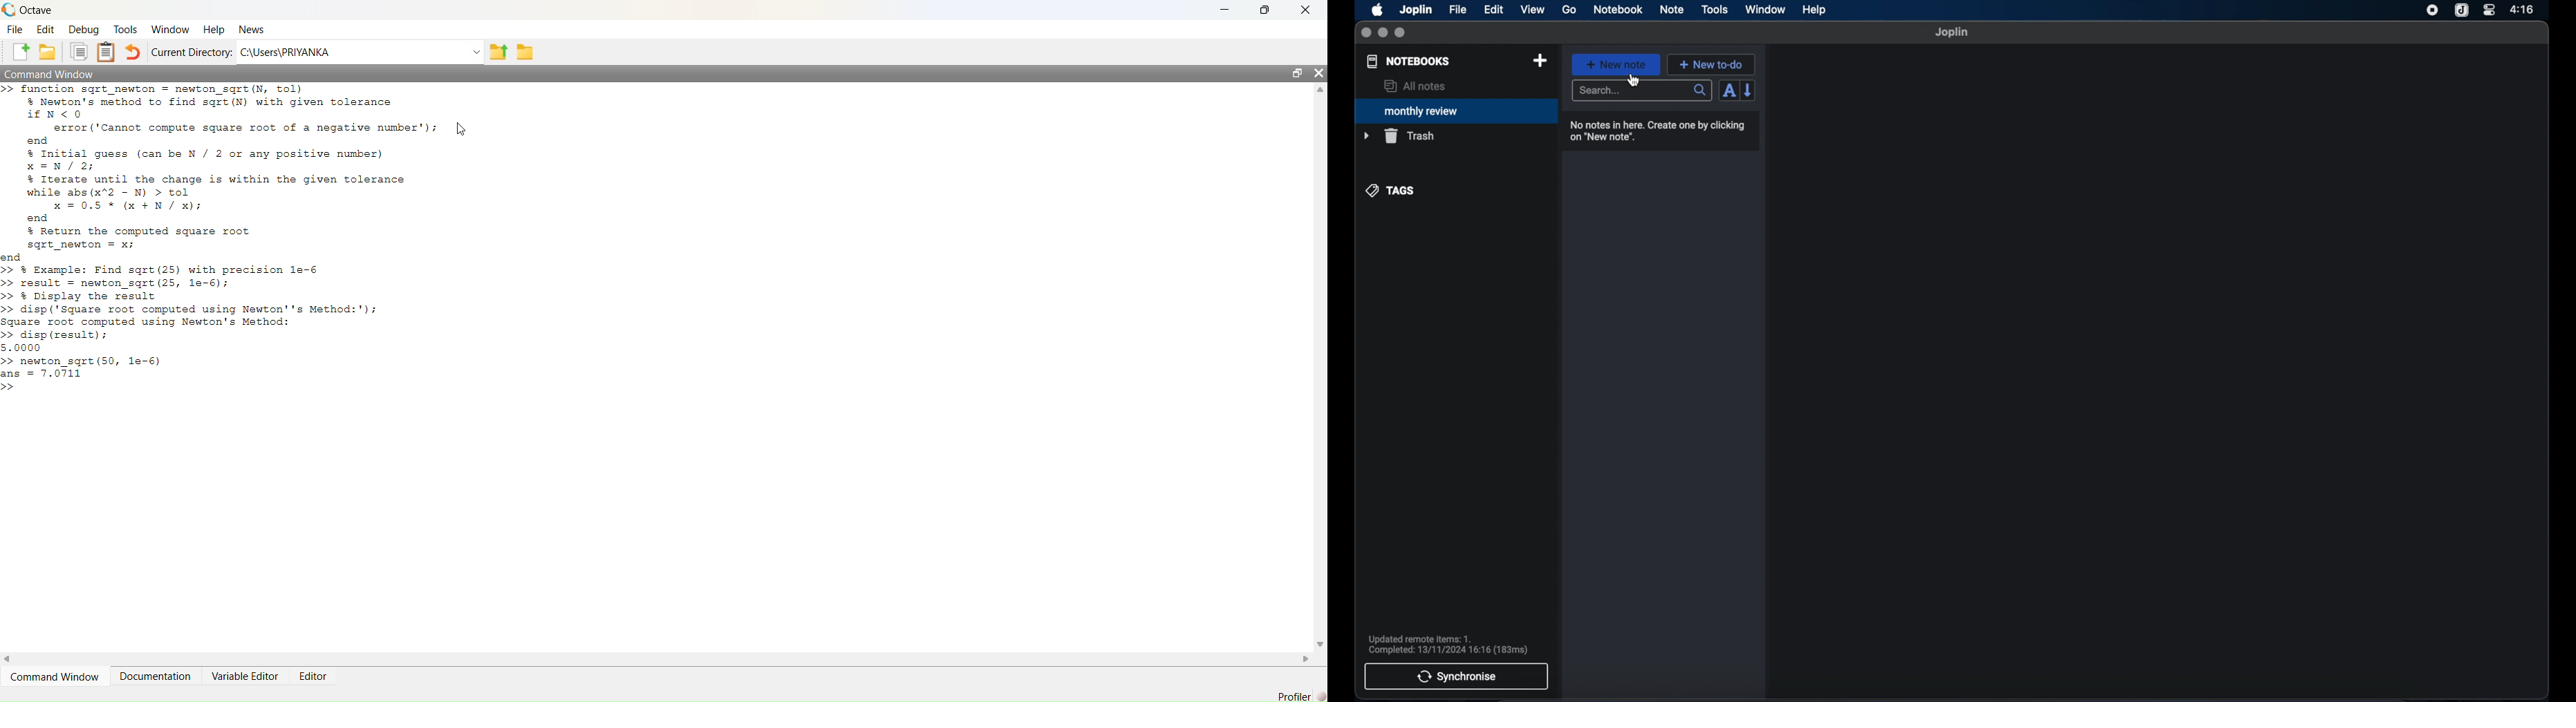 The image size is (2576, 728). What do you see at coordinates (244, 676) in the screenshot?
I see `Variable Editor` at bounding box center [244, 676].